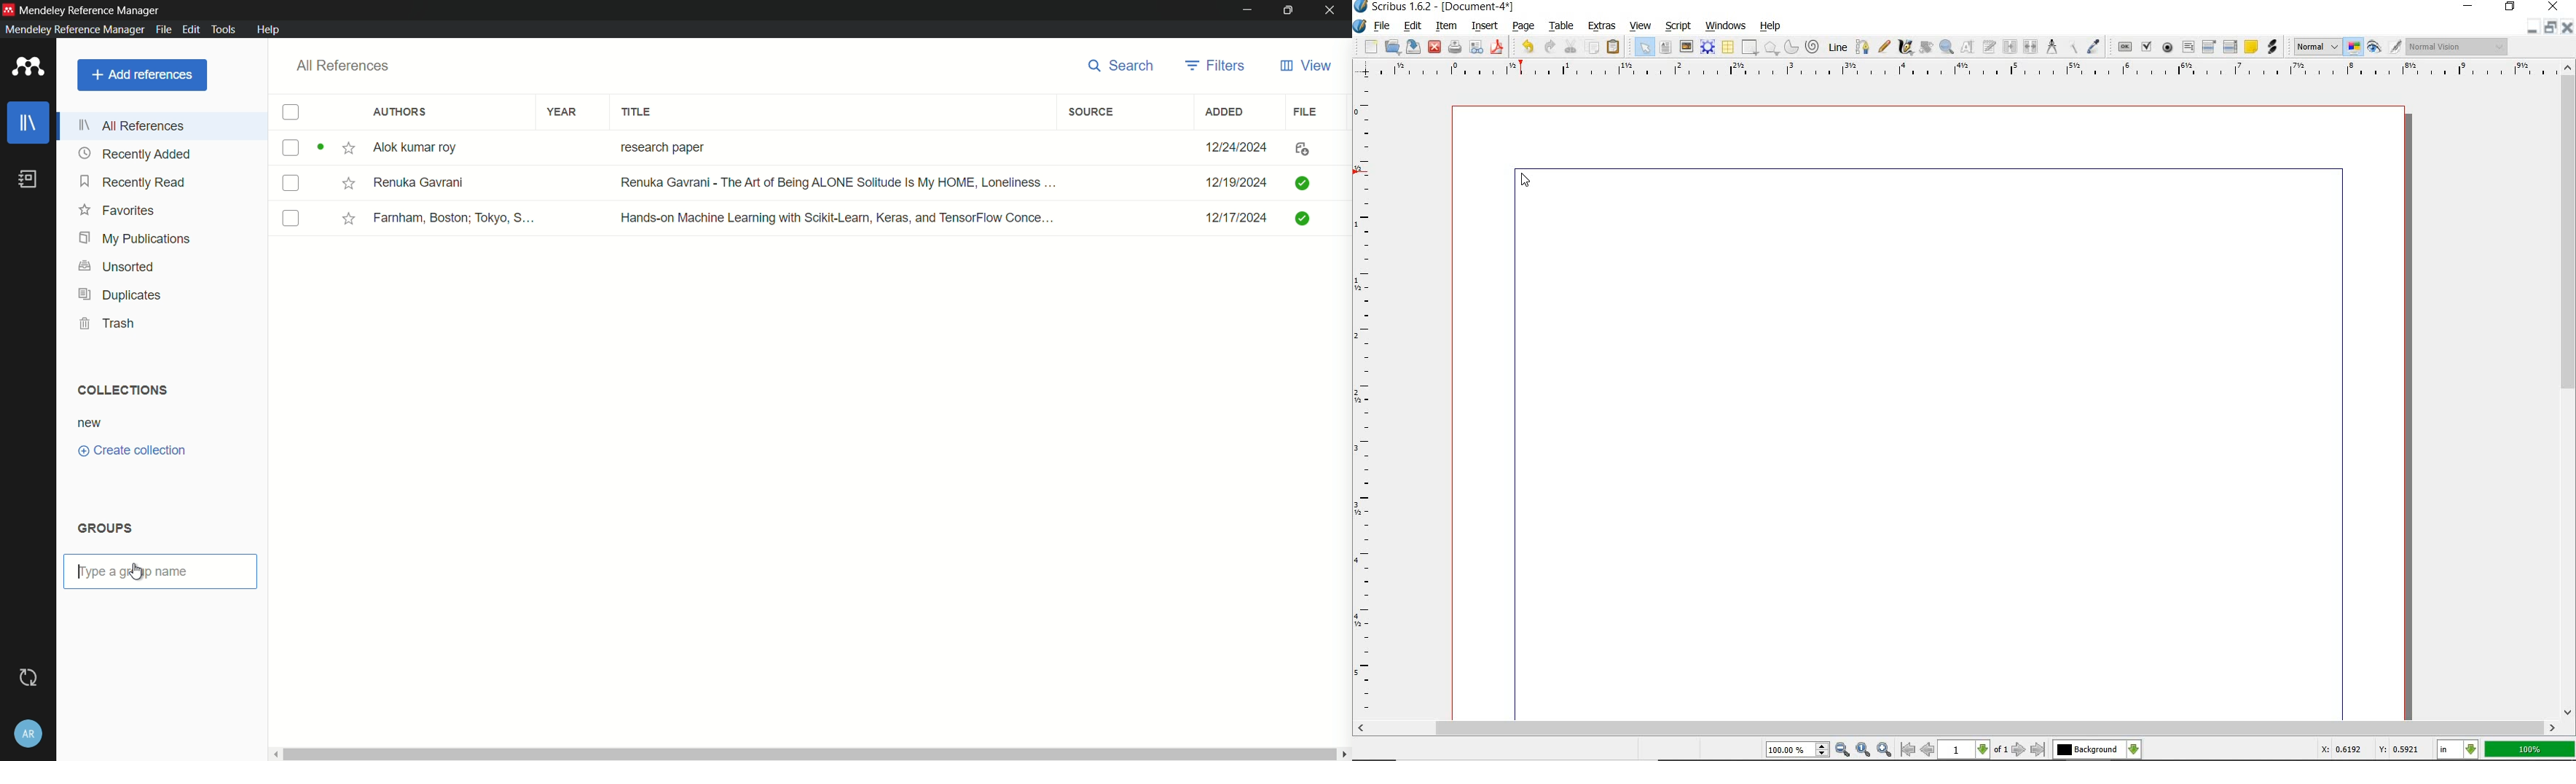  Describe the element at coordinates (1551, 47) in the screenshot. I see `redo` at that location.